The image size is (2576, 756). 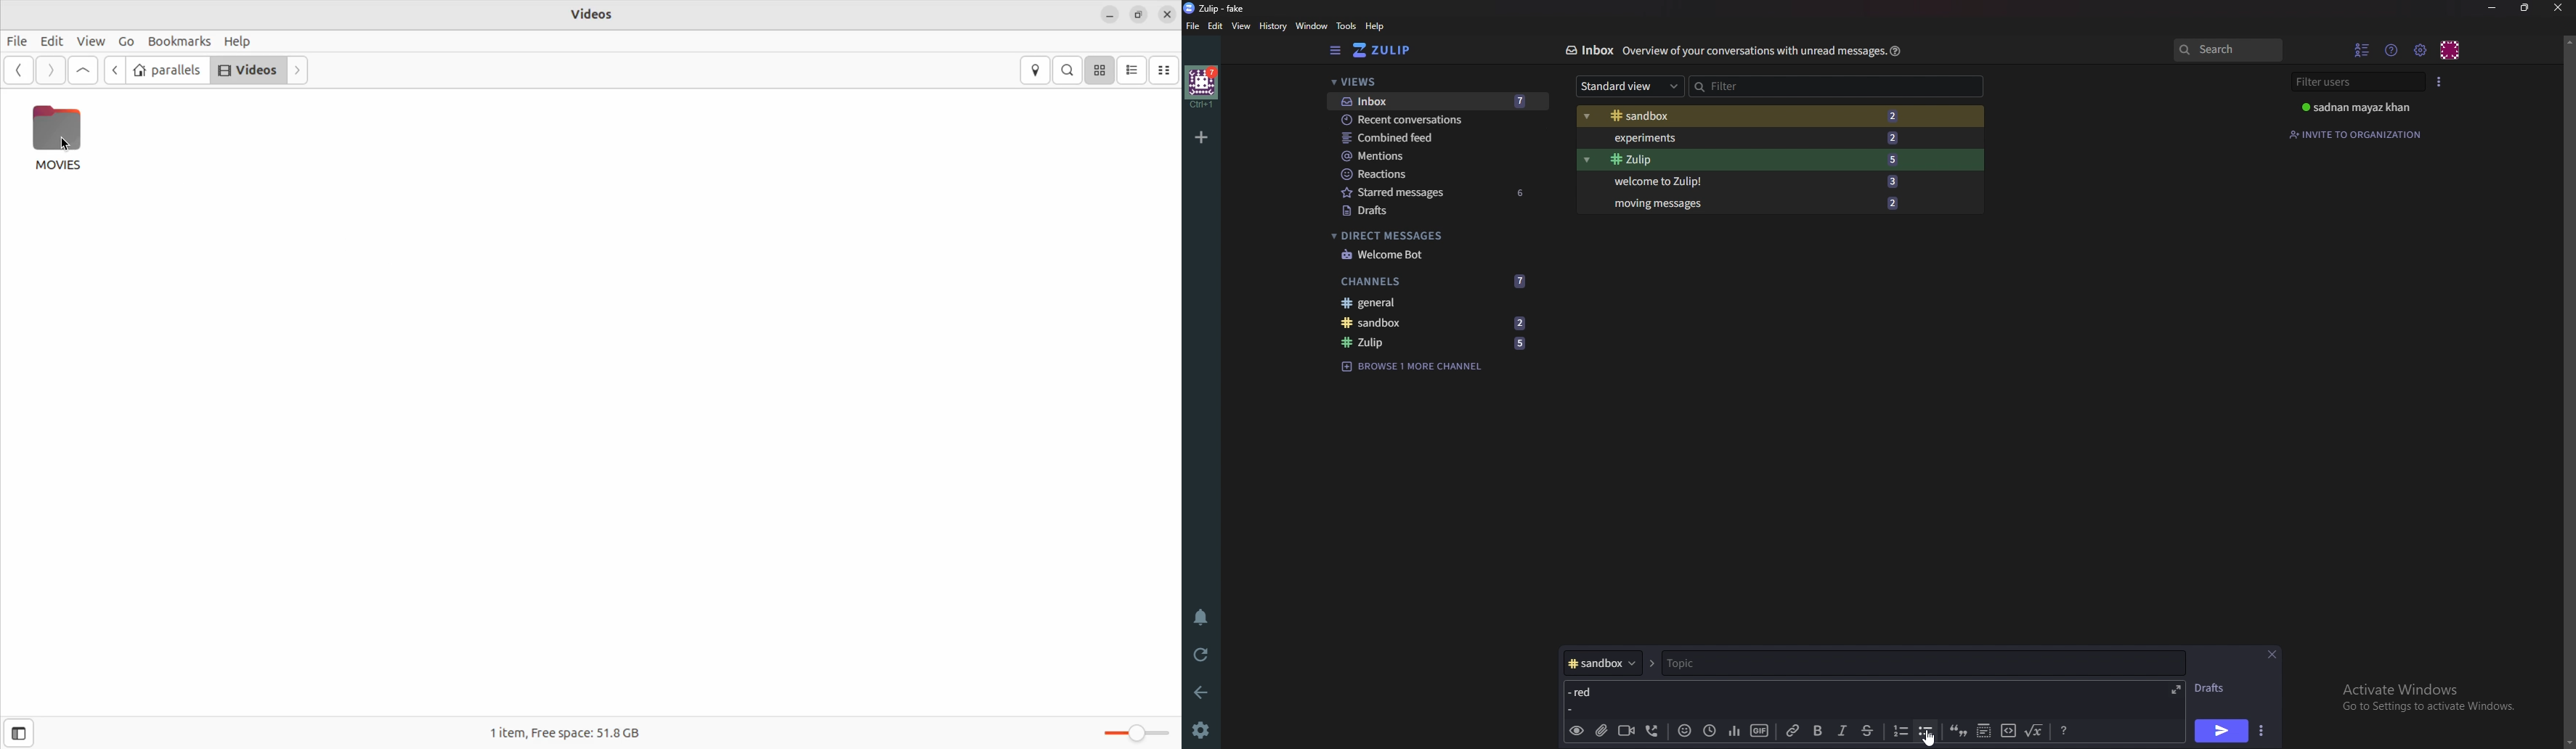 What do you see at coordinates (1957, 729) in the screenshot?
I see `quote` at bounding box center [1957, 729].